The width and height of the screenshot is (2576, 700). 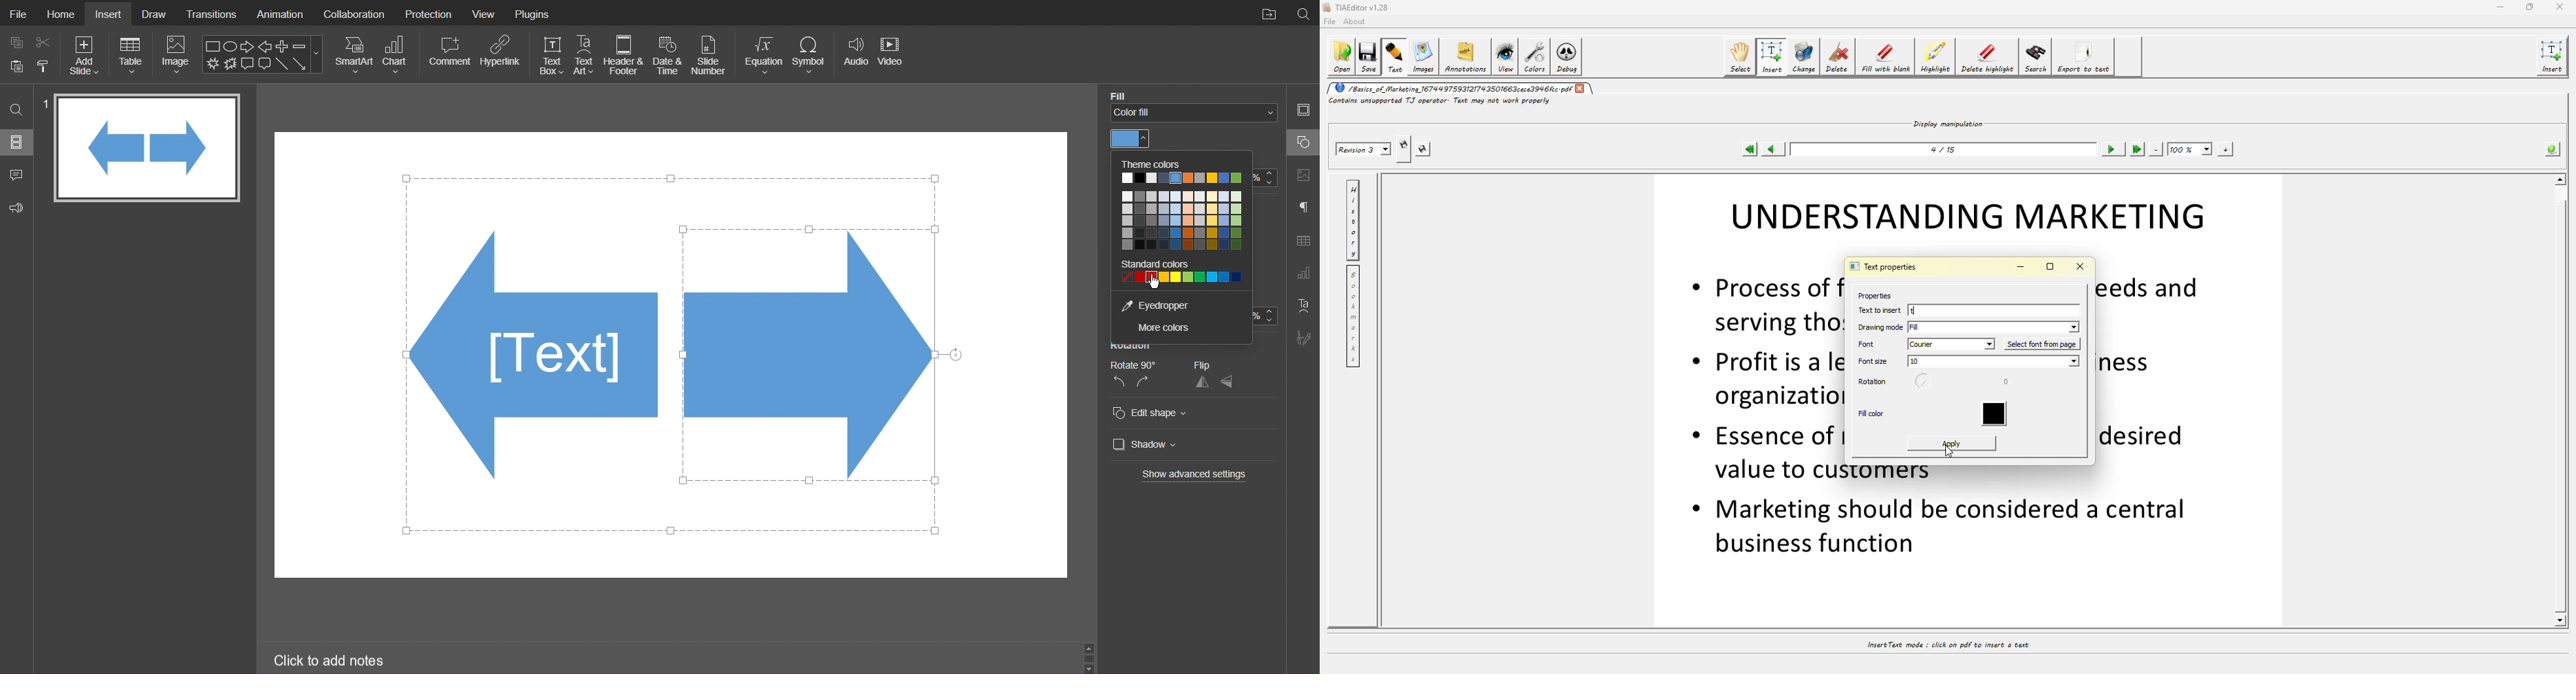 I want to click on slide number, so click(x=43, y=102).